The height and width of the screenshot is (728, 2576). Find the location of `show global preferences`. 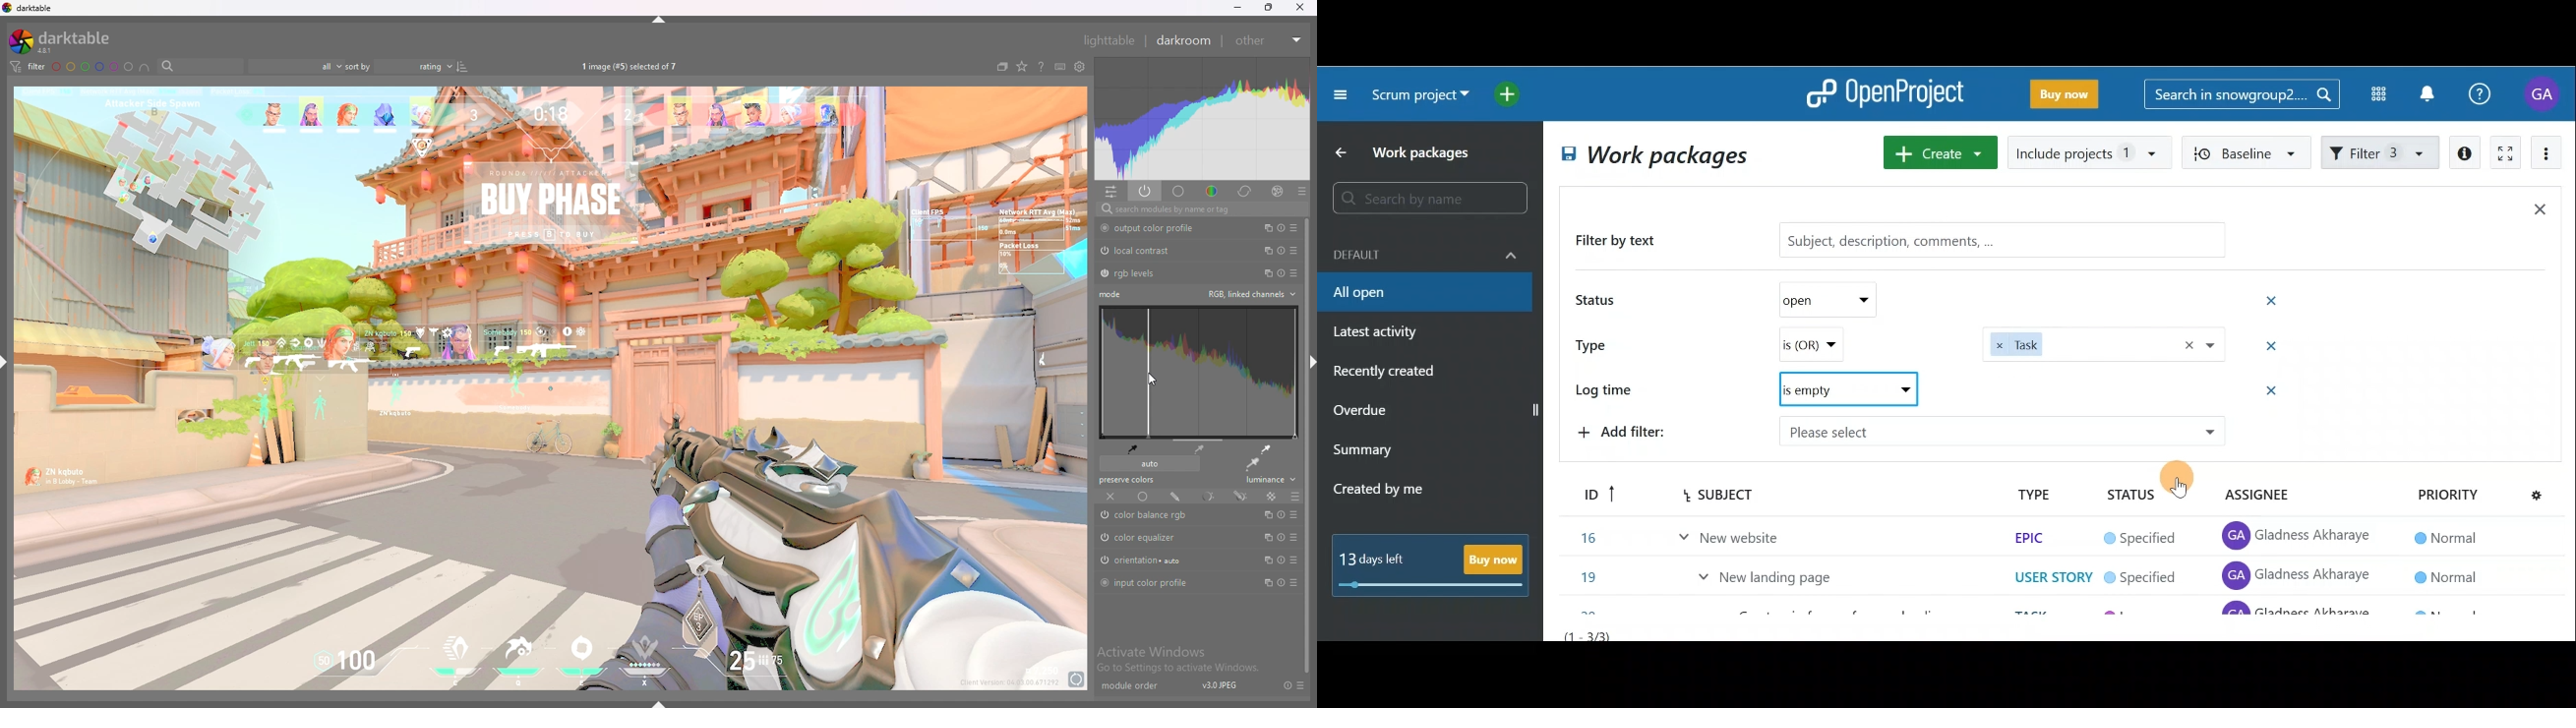

show global preferences is located at coordinates (1080, 67).